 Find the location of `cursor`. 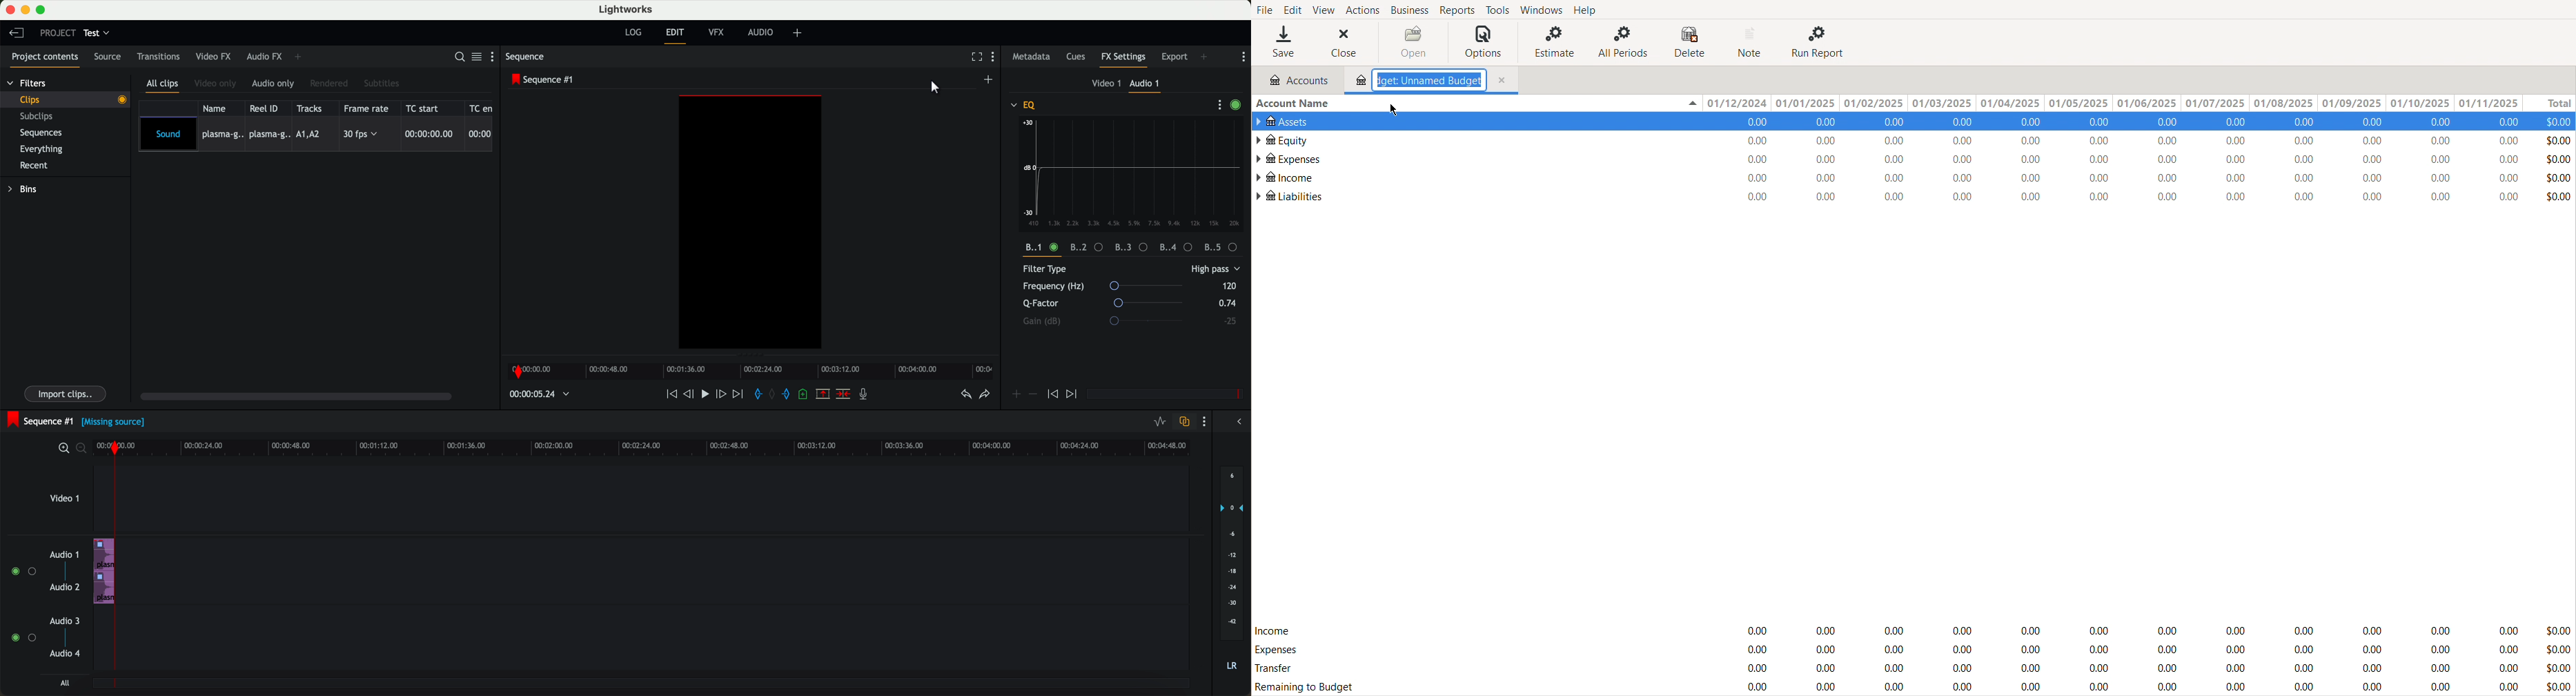

cursor is located at coordinates (935, 87).